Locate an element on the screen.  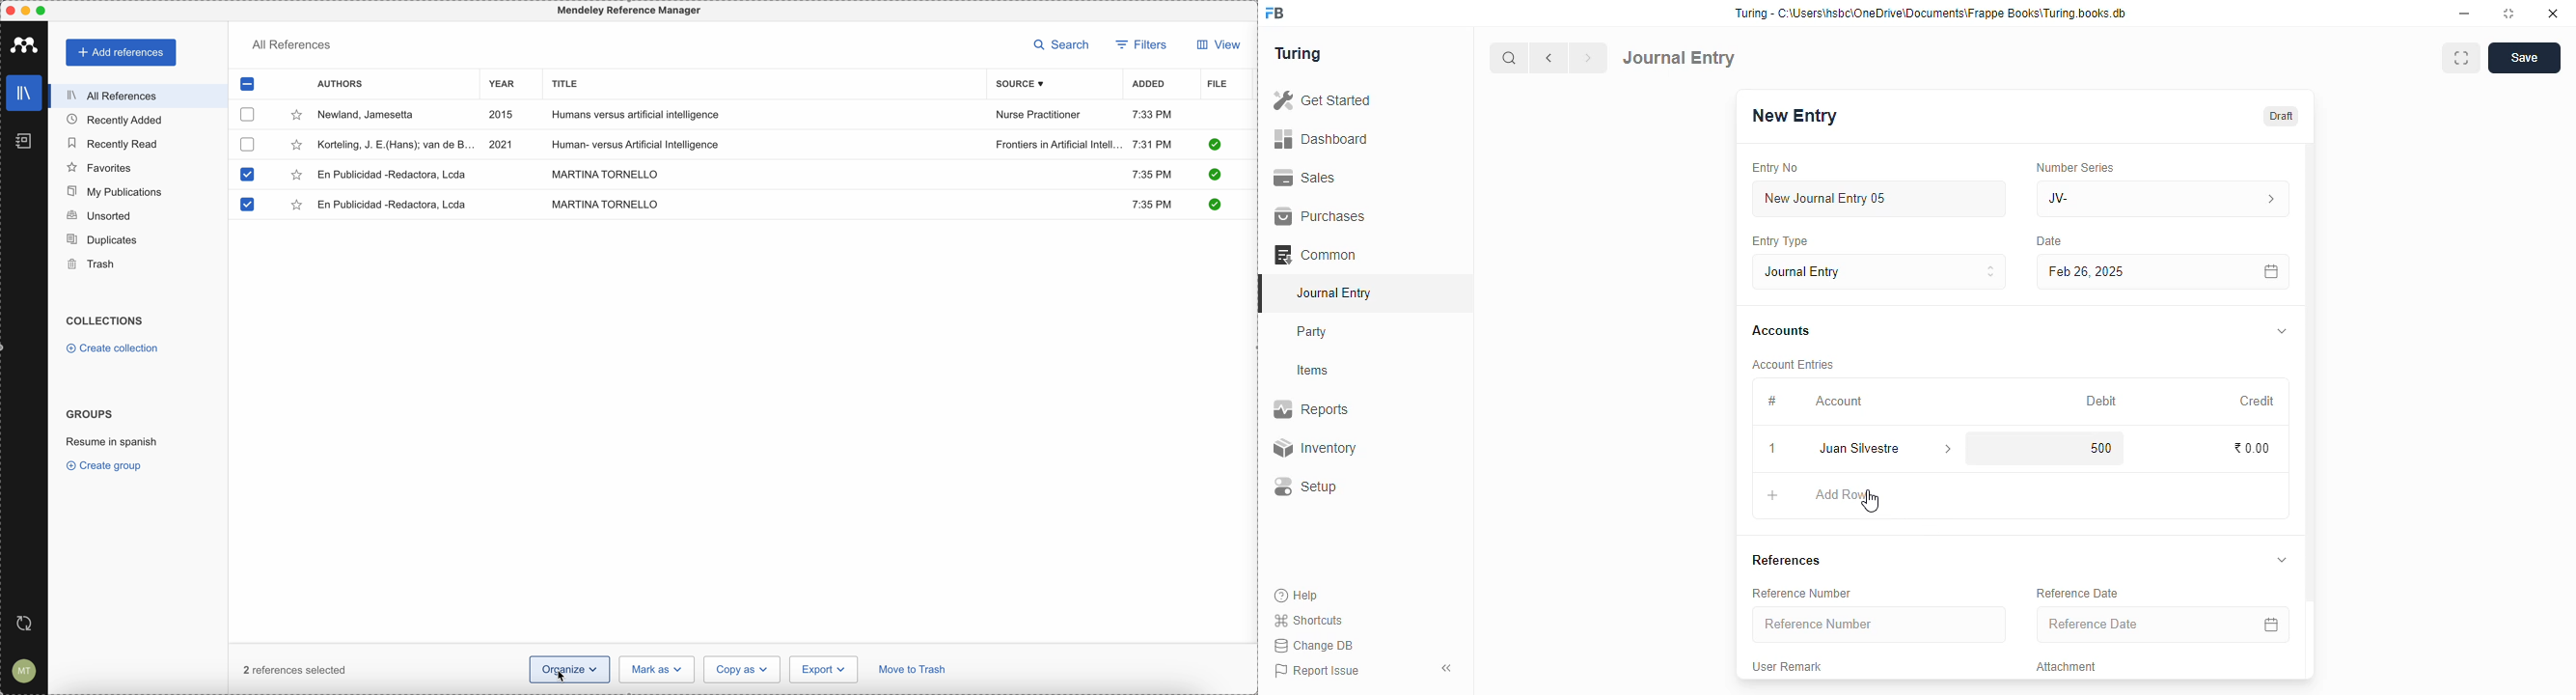
check it is located at coordinates (1214, 204).